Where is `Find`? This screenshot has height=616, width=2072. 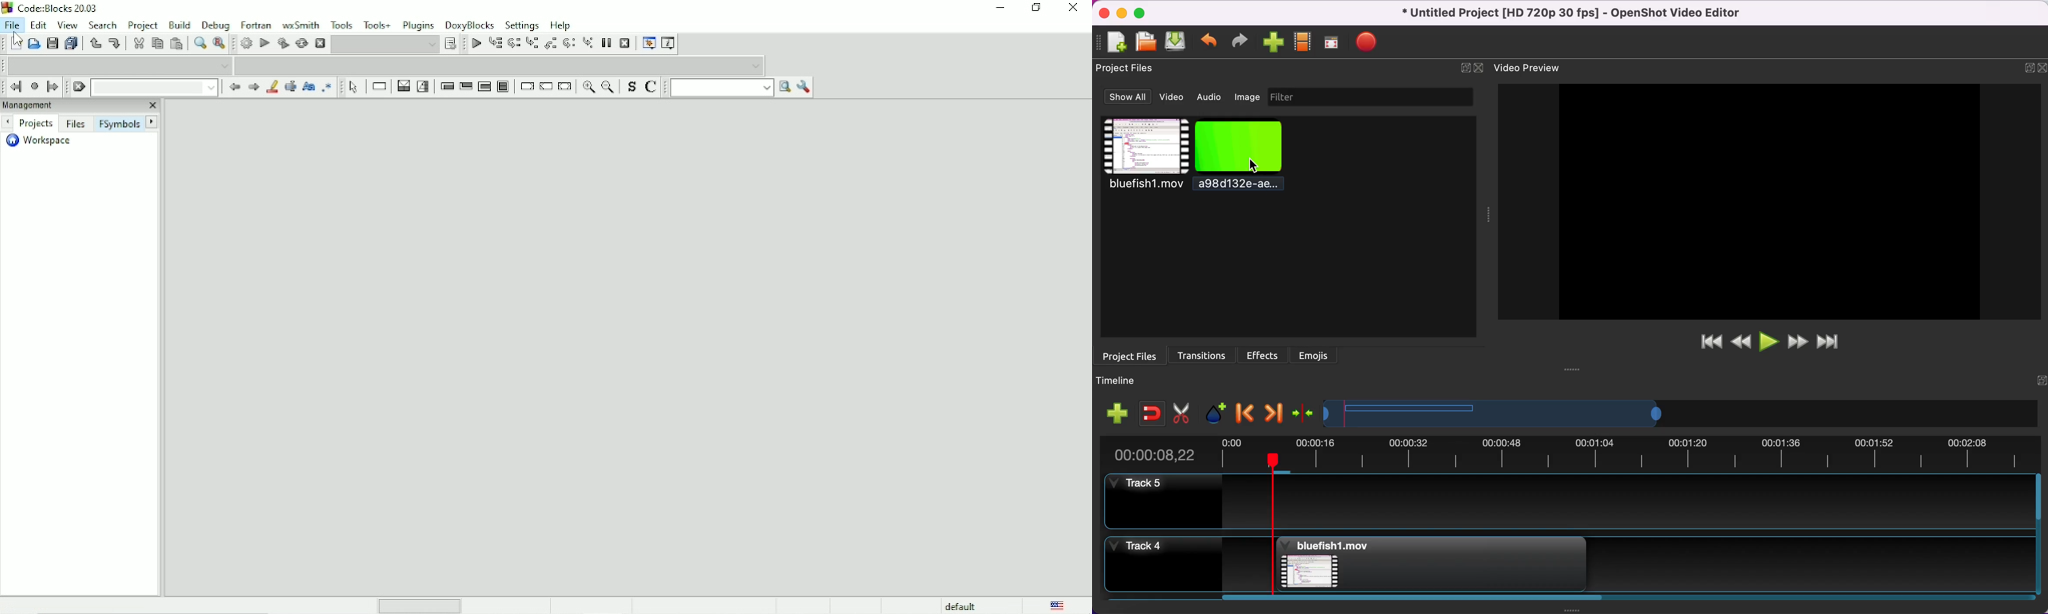 Find is located at coordinates (199, 44).